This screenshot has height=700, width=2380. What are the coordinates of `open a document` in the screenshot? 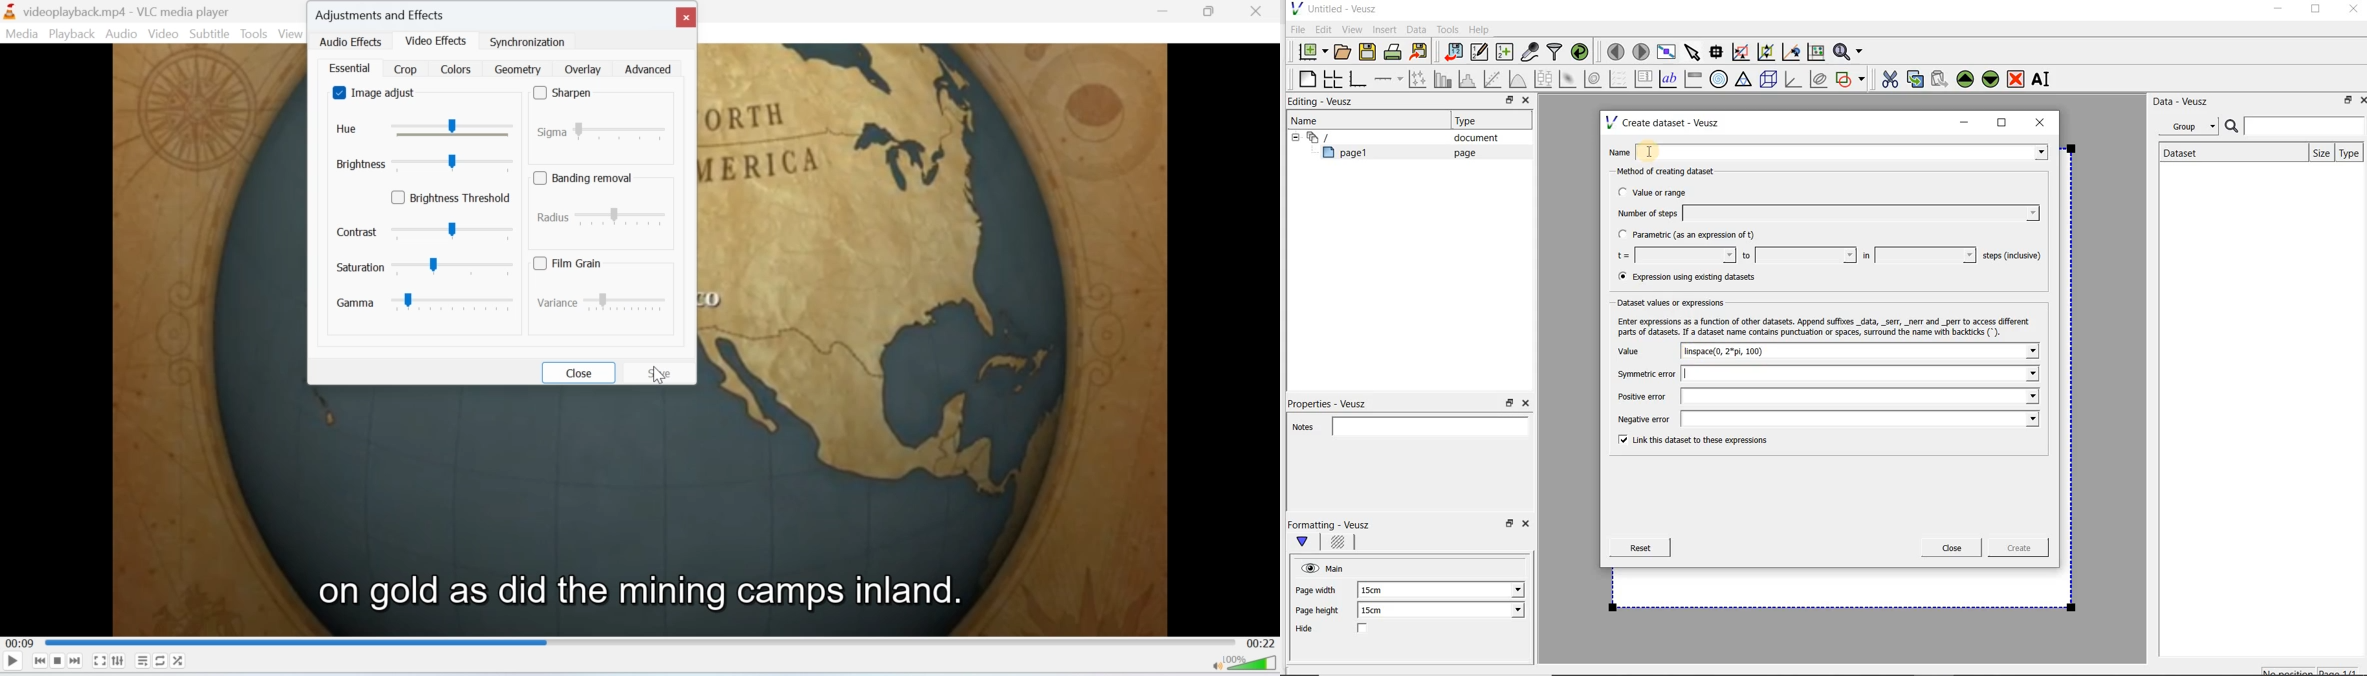 It's located at (1344, 51).